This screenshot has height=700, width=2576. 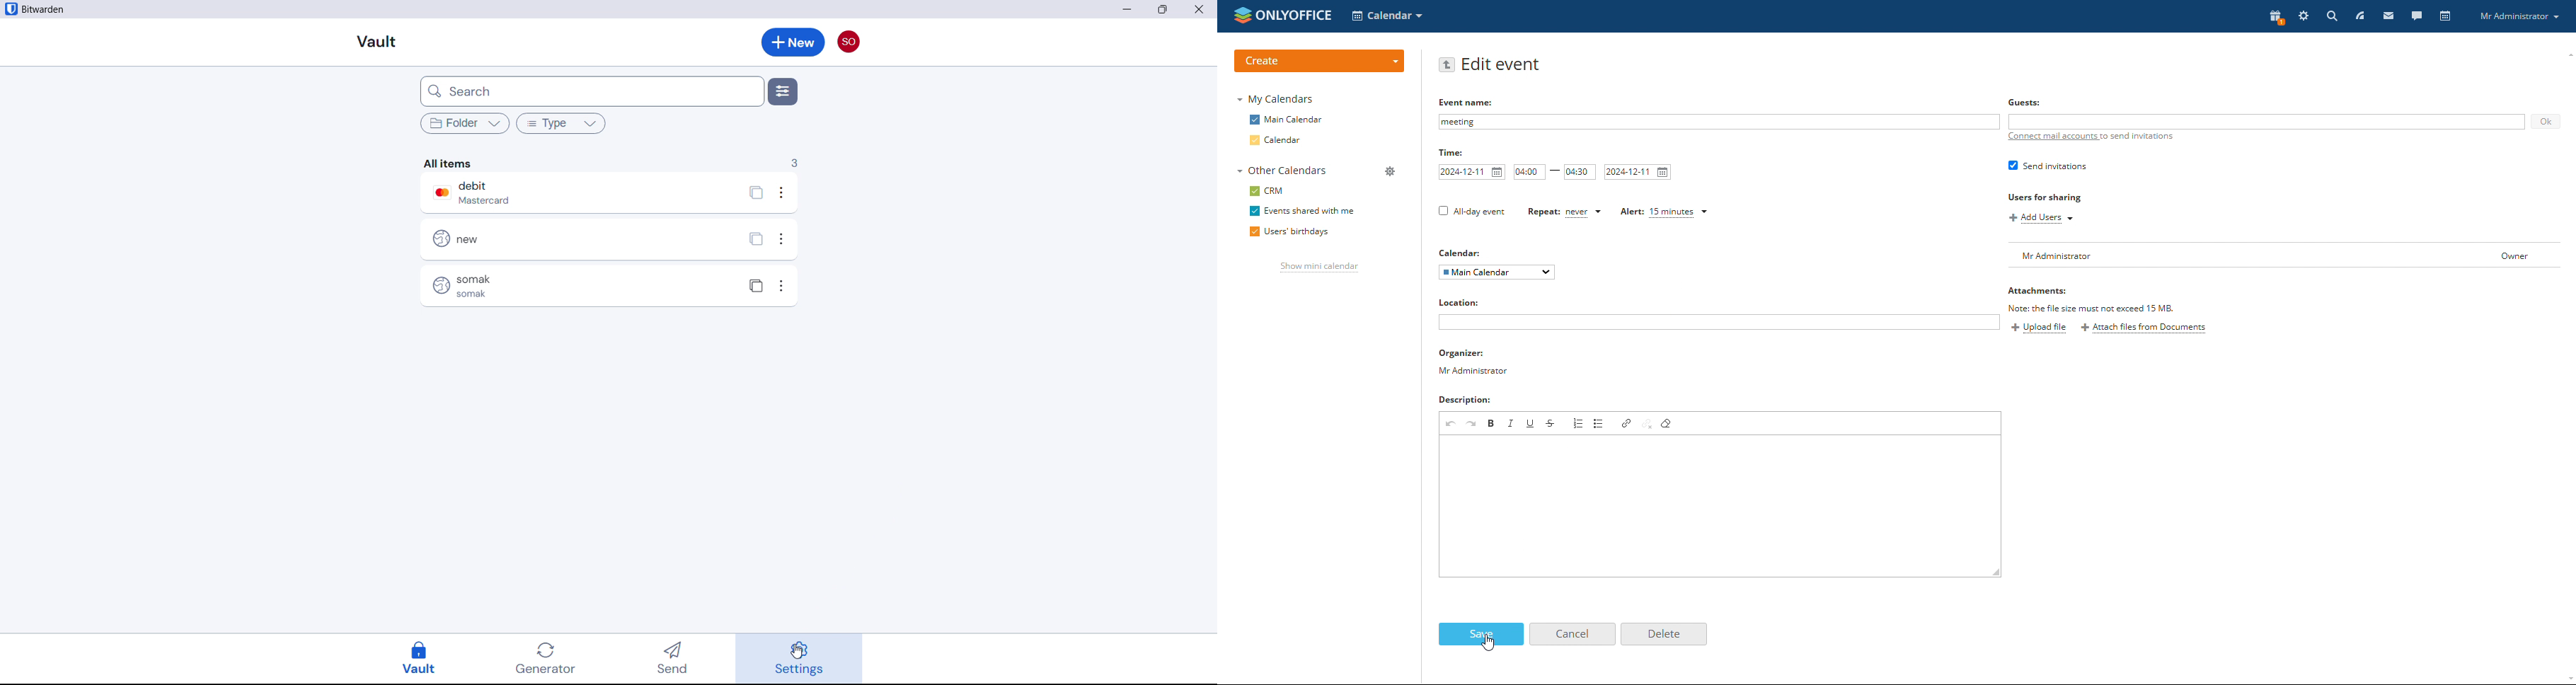 I want to click on debit mastercard, so click(x=538, y=193).